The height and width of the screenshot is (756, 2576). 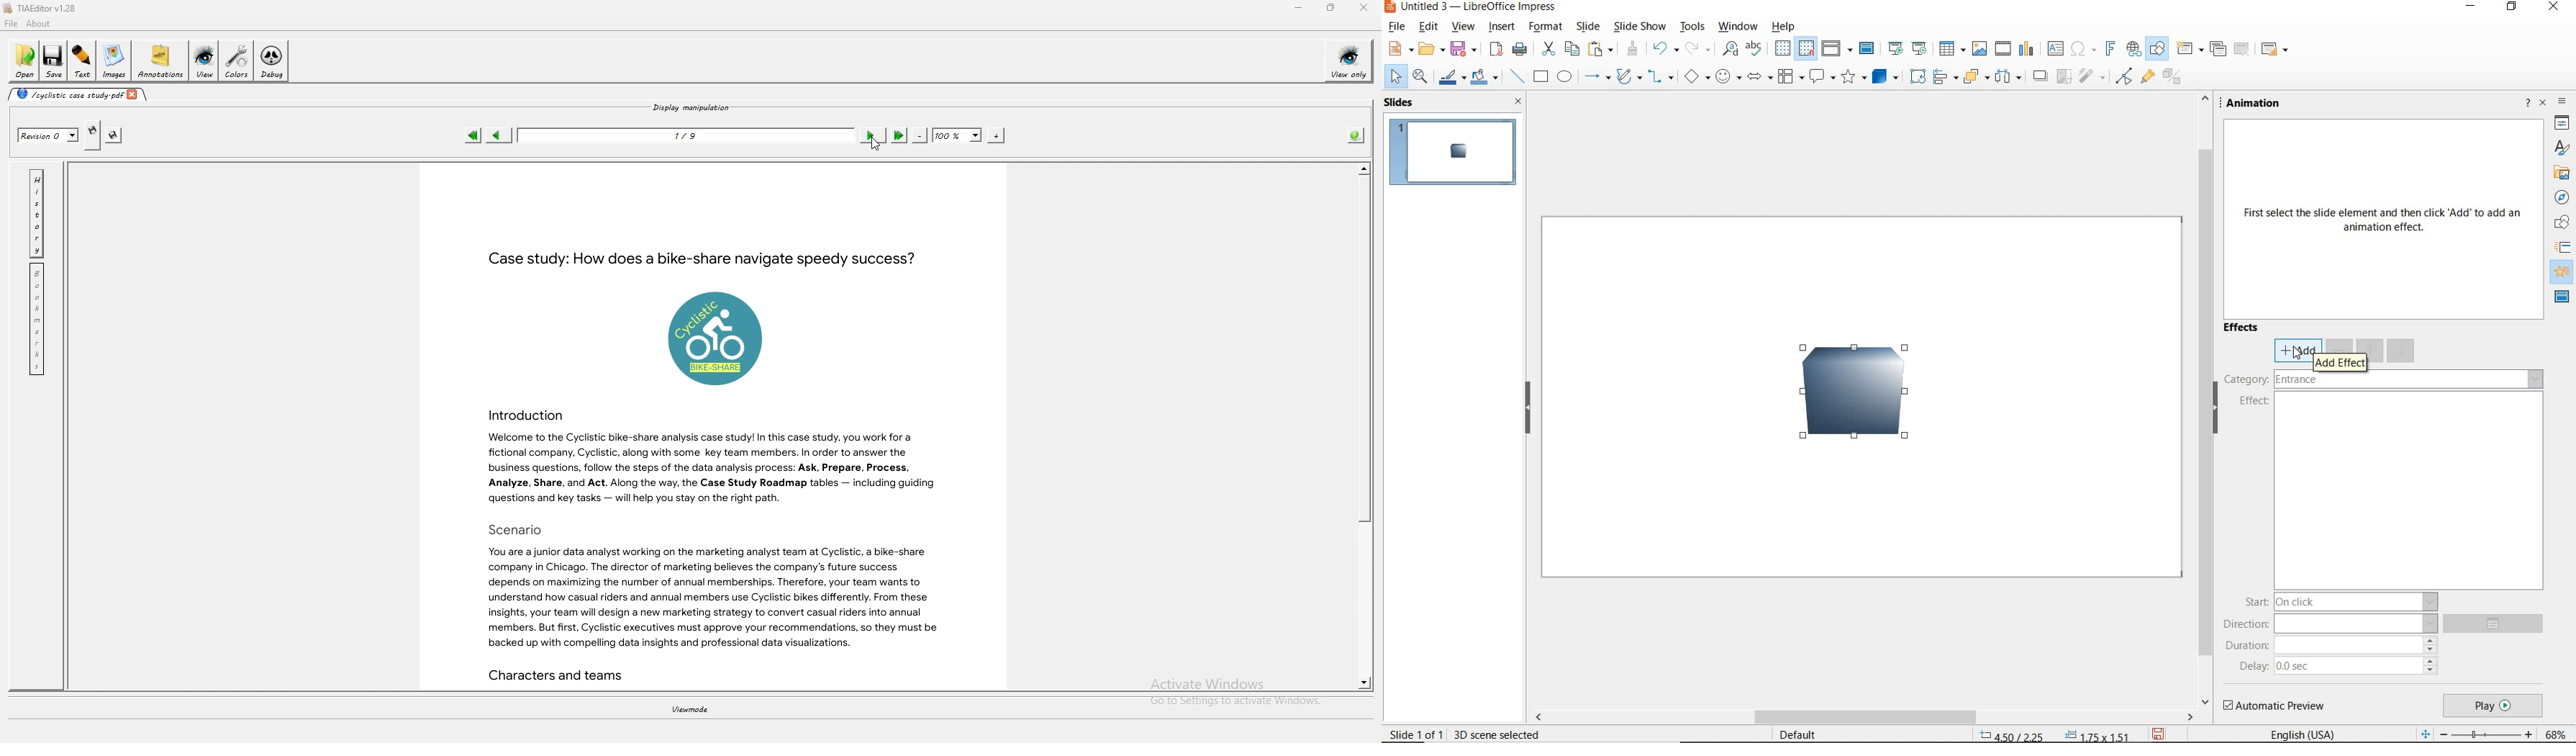 What do you see at coordinates (2291, 351) in the screenshot?
I see `add` at bounding box center [2291, 351].